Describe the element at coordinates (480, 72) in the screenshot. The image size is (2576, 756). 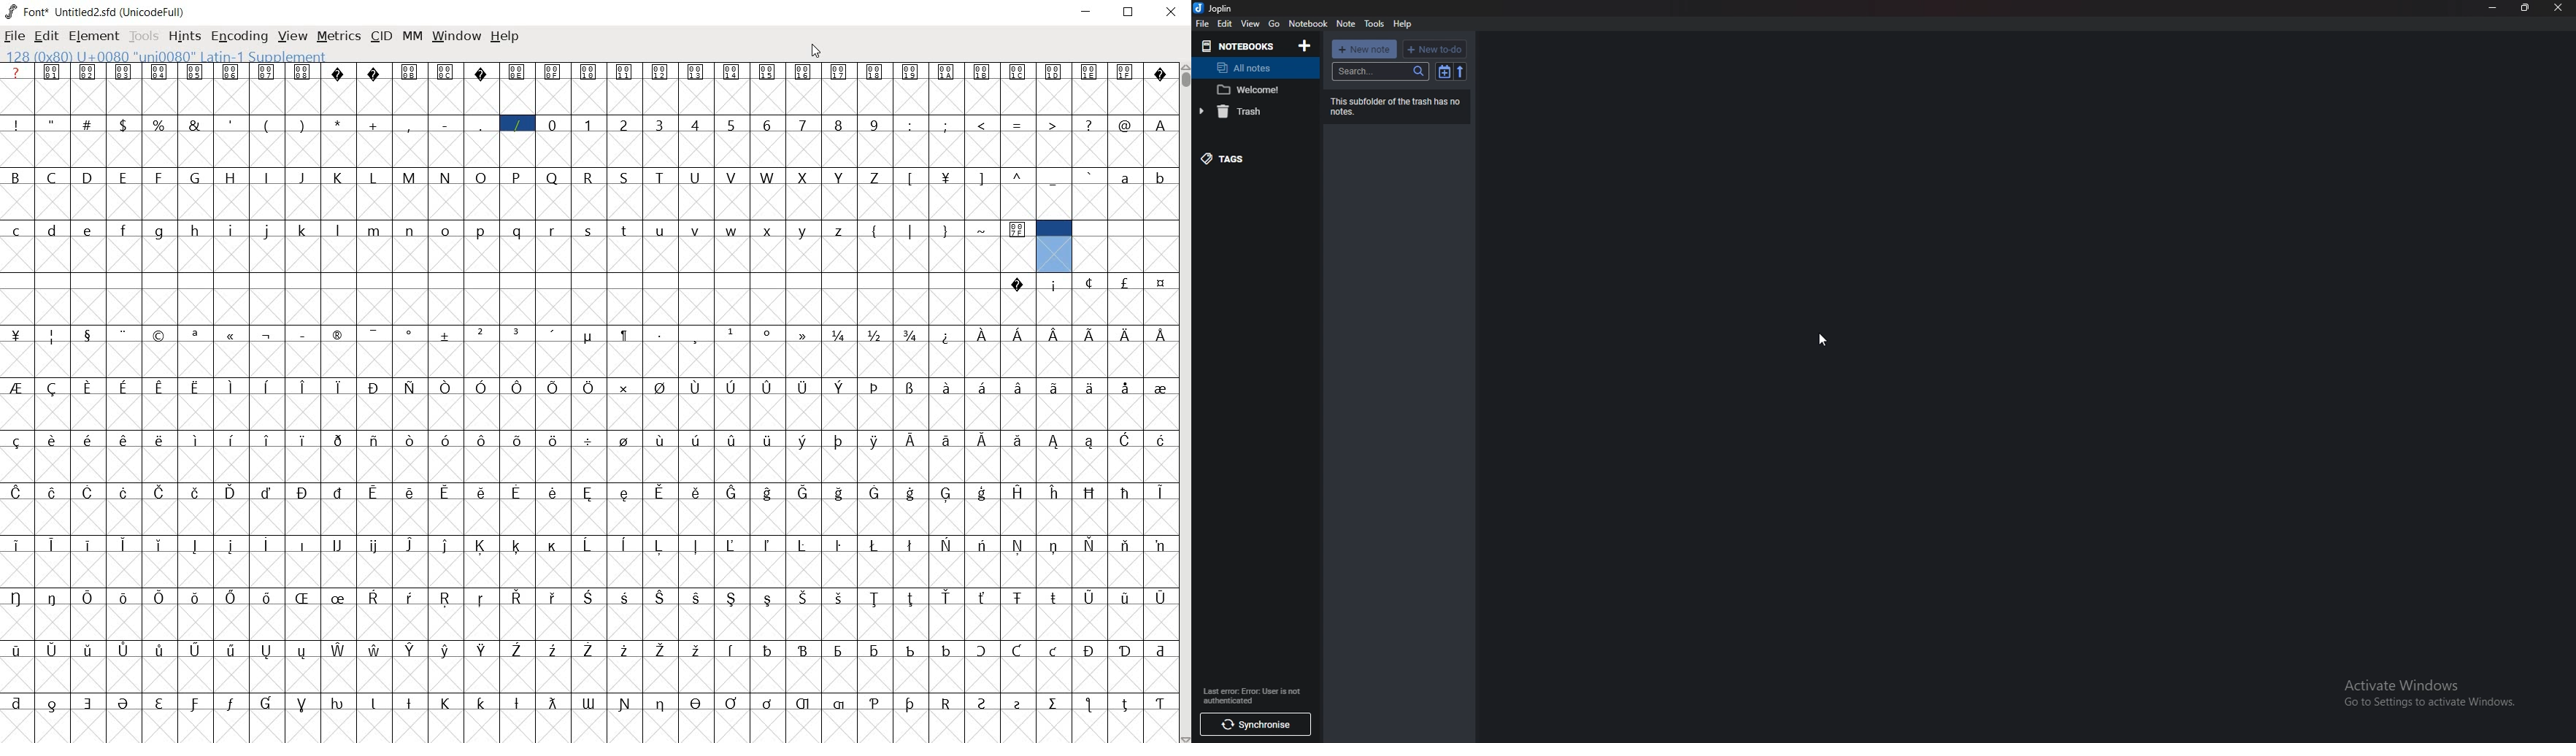
I see `Symbol` at that location.